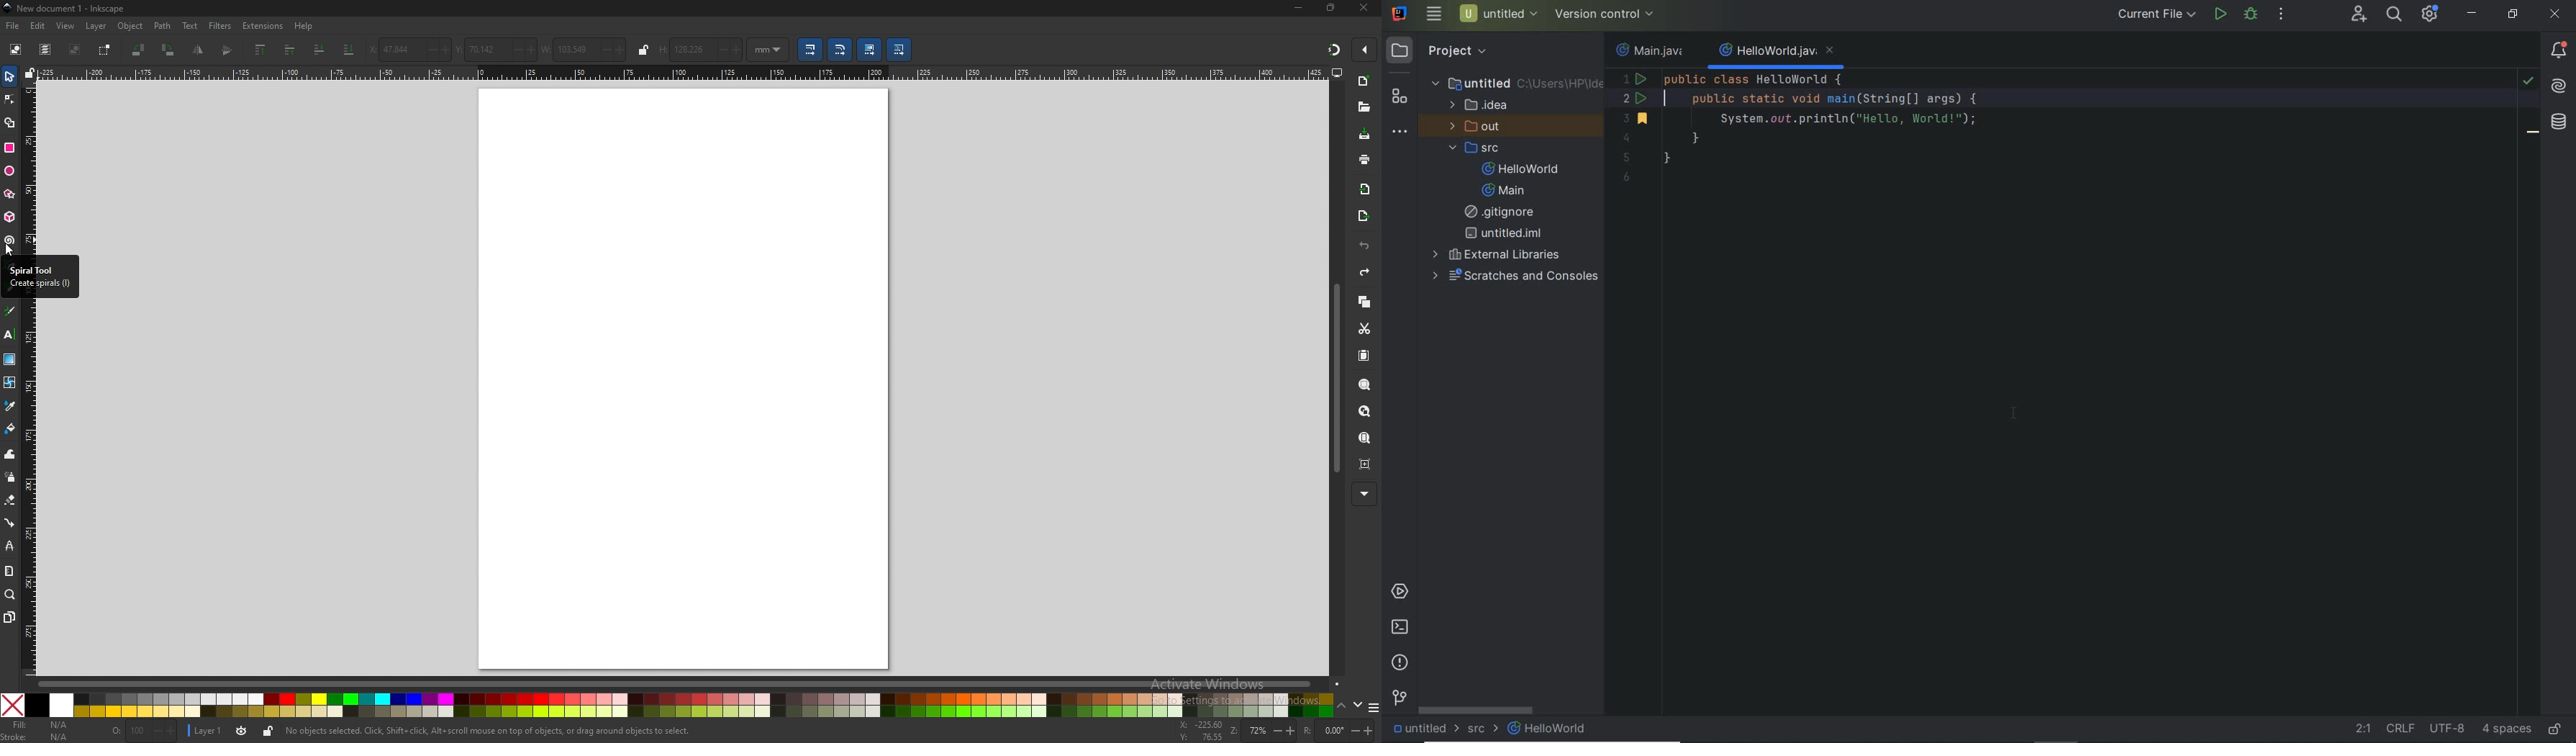 This screenshot has width=2576, height=756. What do you see at coordinates (1364, 109) in the screenshot?
I see `open` at bounding box center [1364, 109].